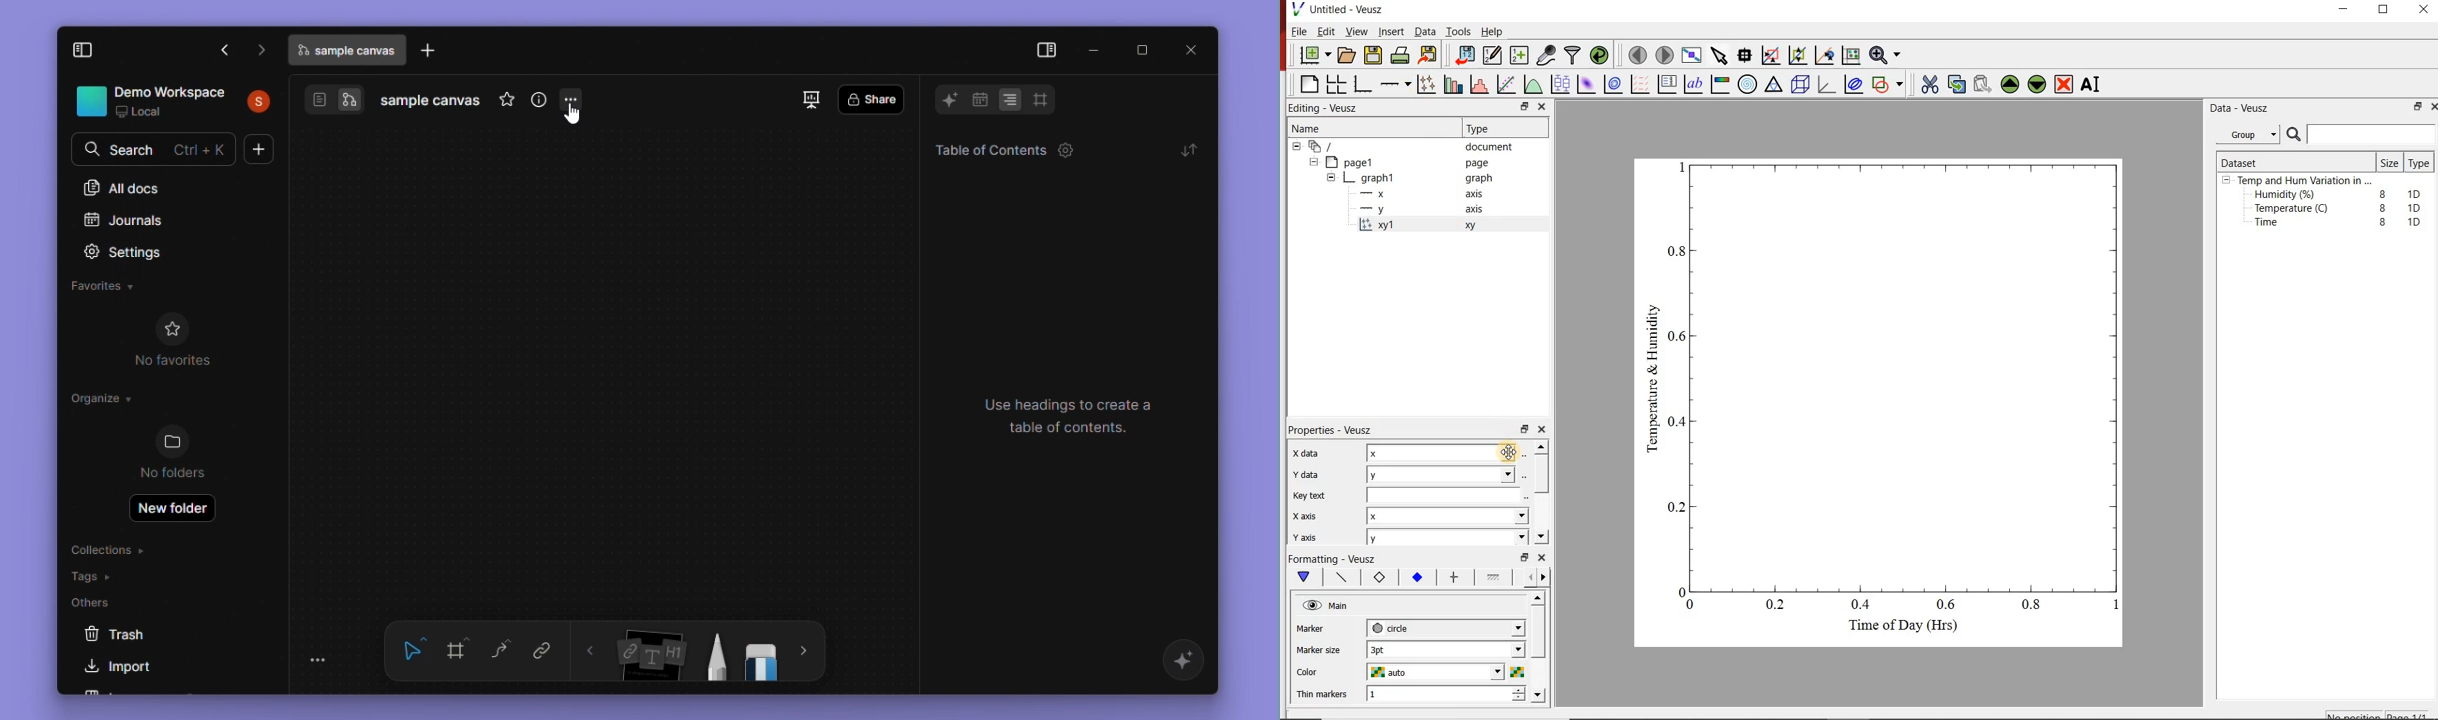  What do you see at coordinates (1546, 430) in the screenshot?
I see `close` at bounding box center [1546, 430].